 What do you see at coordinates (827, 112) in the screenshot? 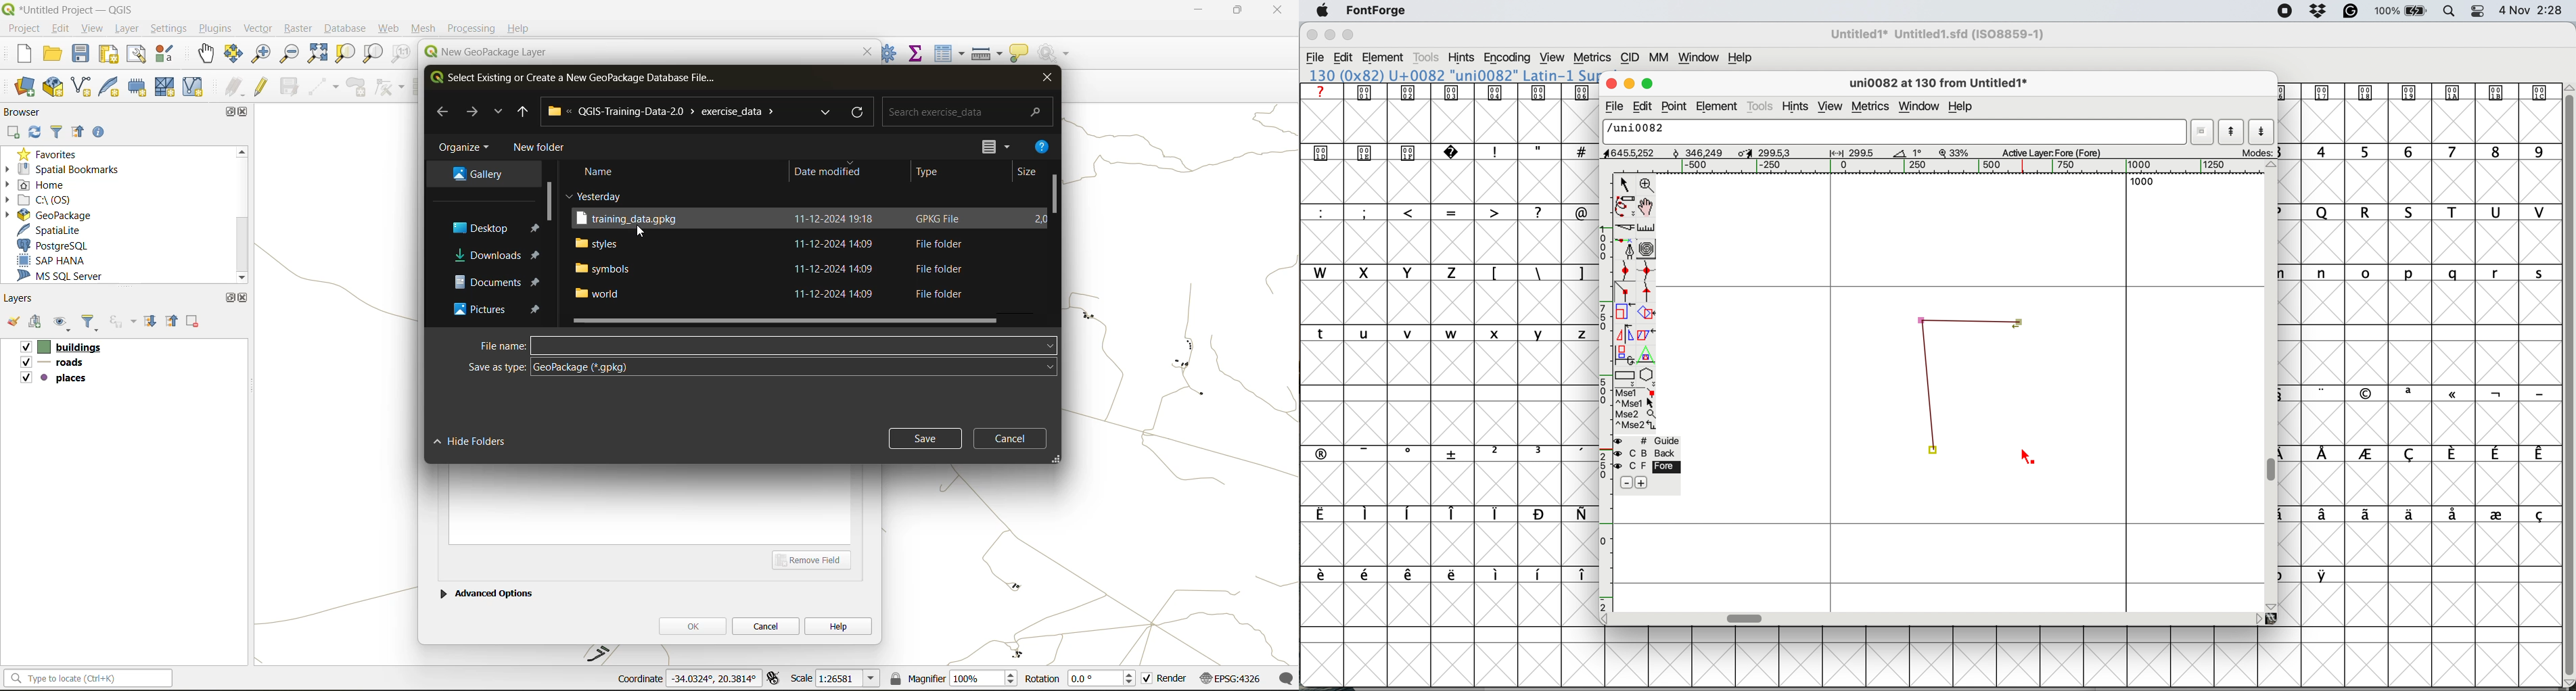
I see `explore` at bounding box center [827, 112].